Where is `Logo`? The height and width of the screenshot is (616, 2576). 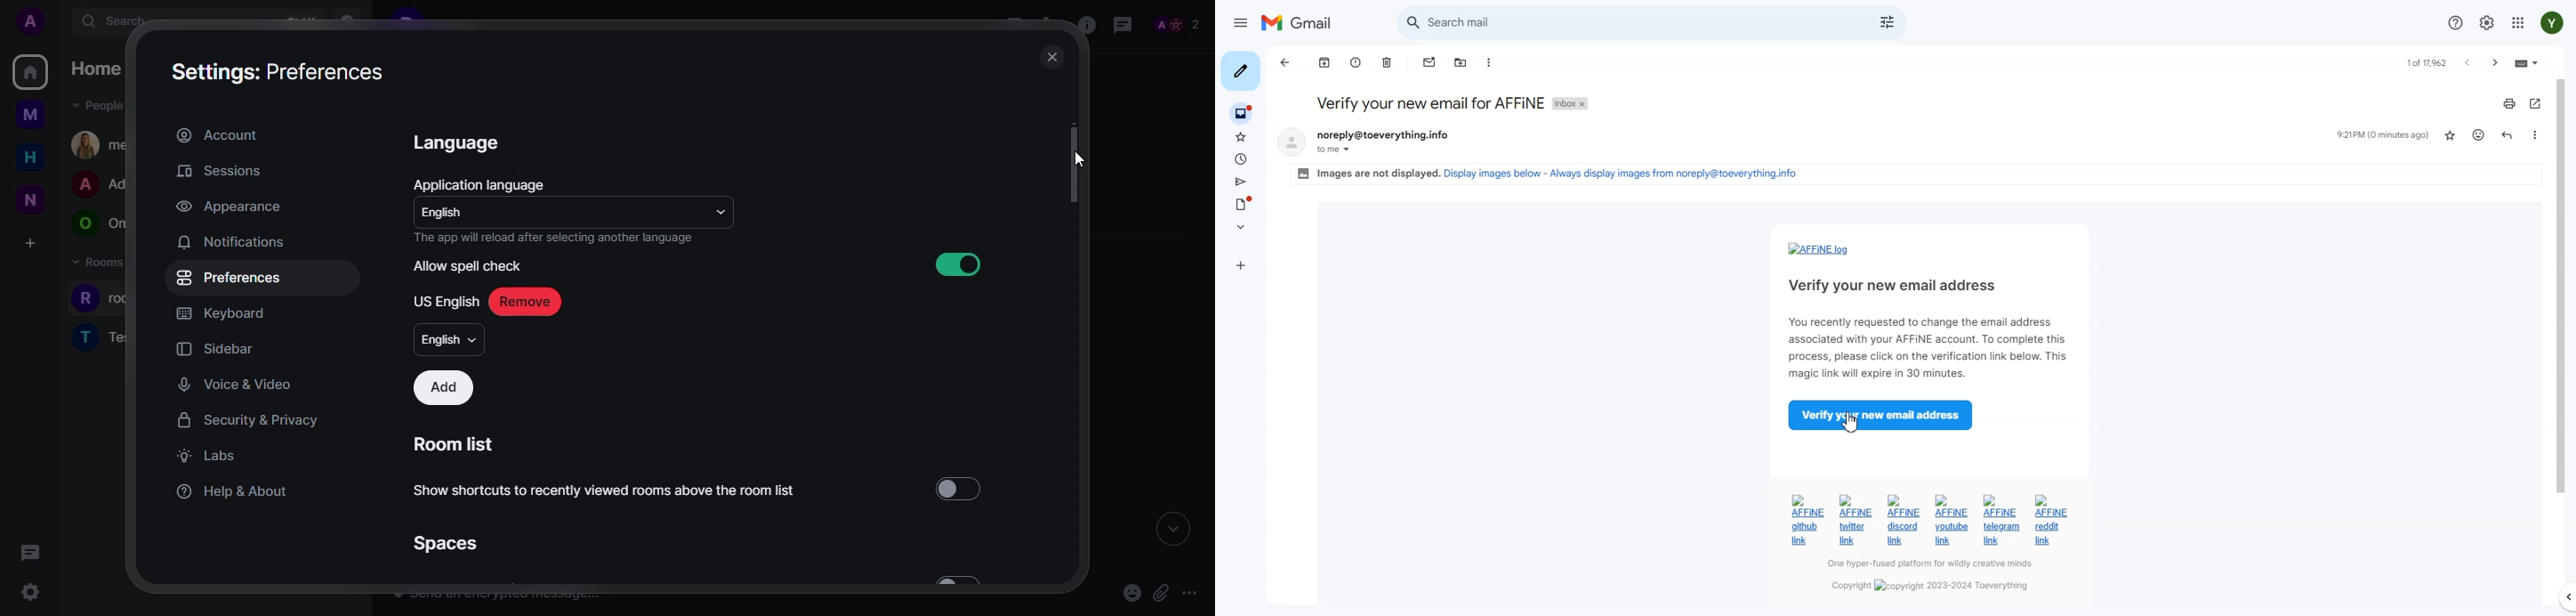 Logo is located at coordinates (1303, 23).